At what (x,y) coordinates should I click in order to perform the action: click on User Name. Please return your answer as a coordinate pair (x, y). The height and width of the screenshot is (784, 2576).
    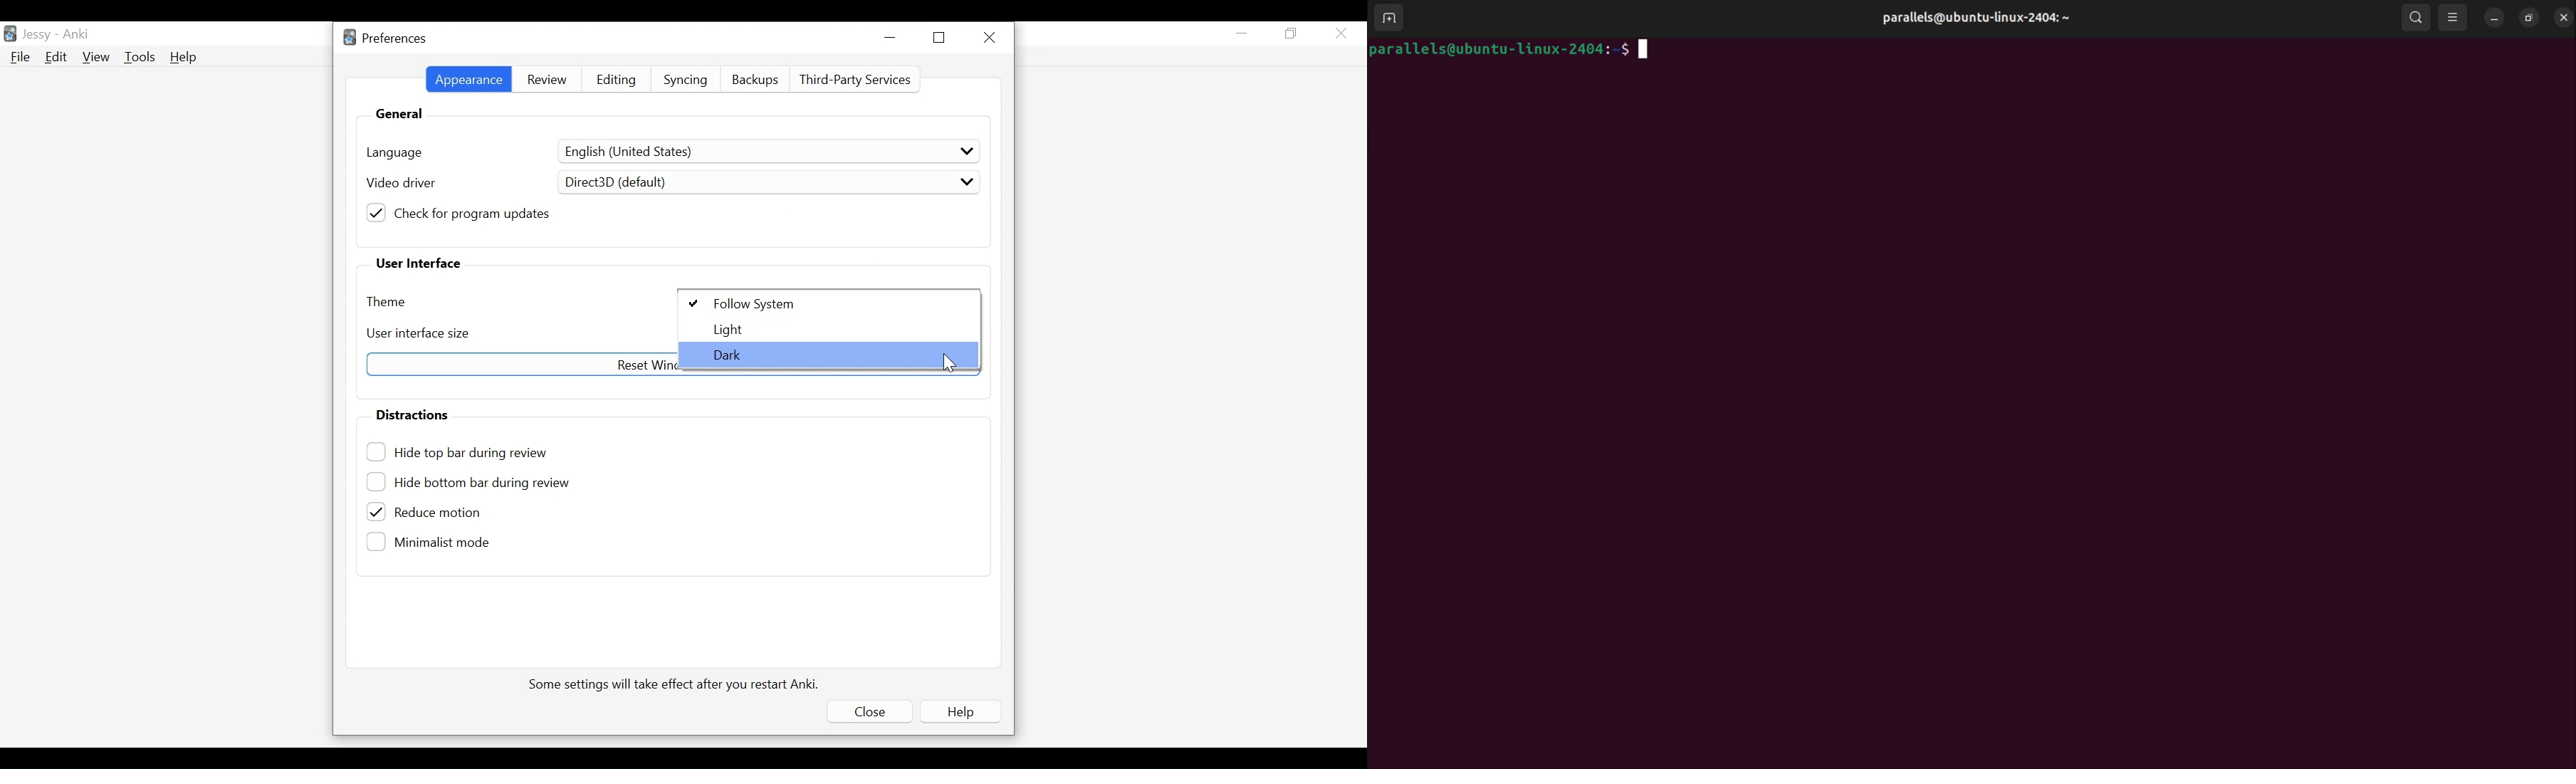
    Looking at the image, I should click on (39, 35).